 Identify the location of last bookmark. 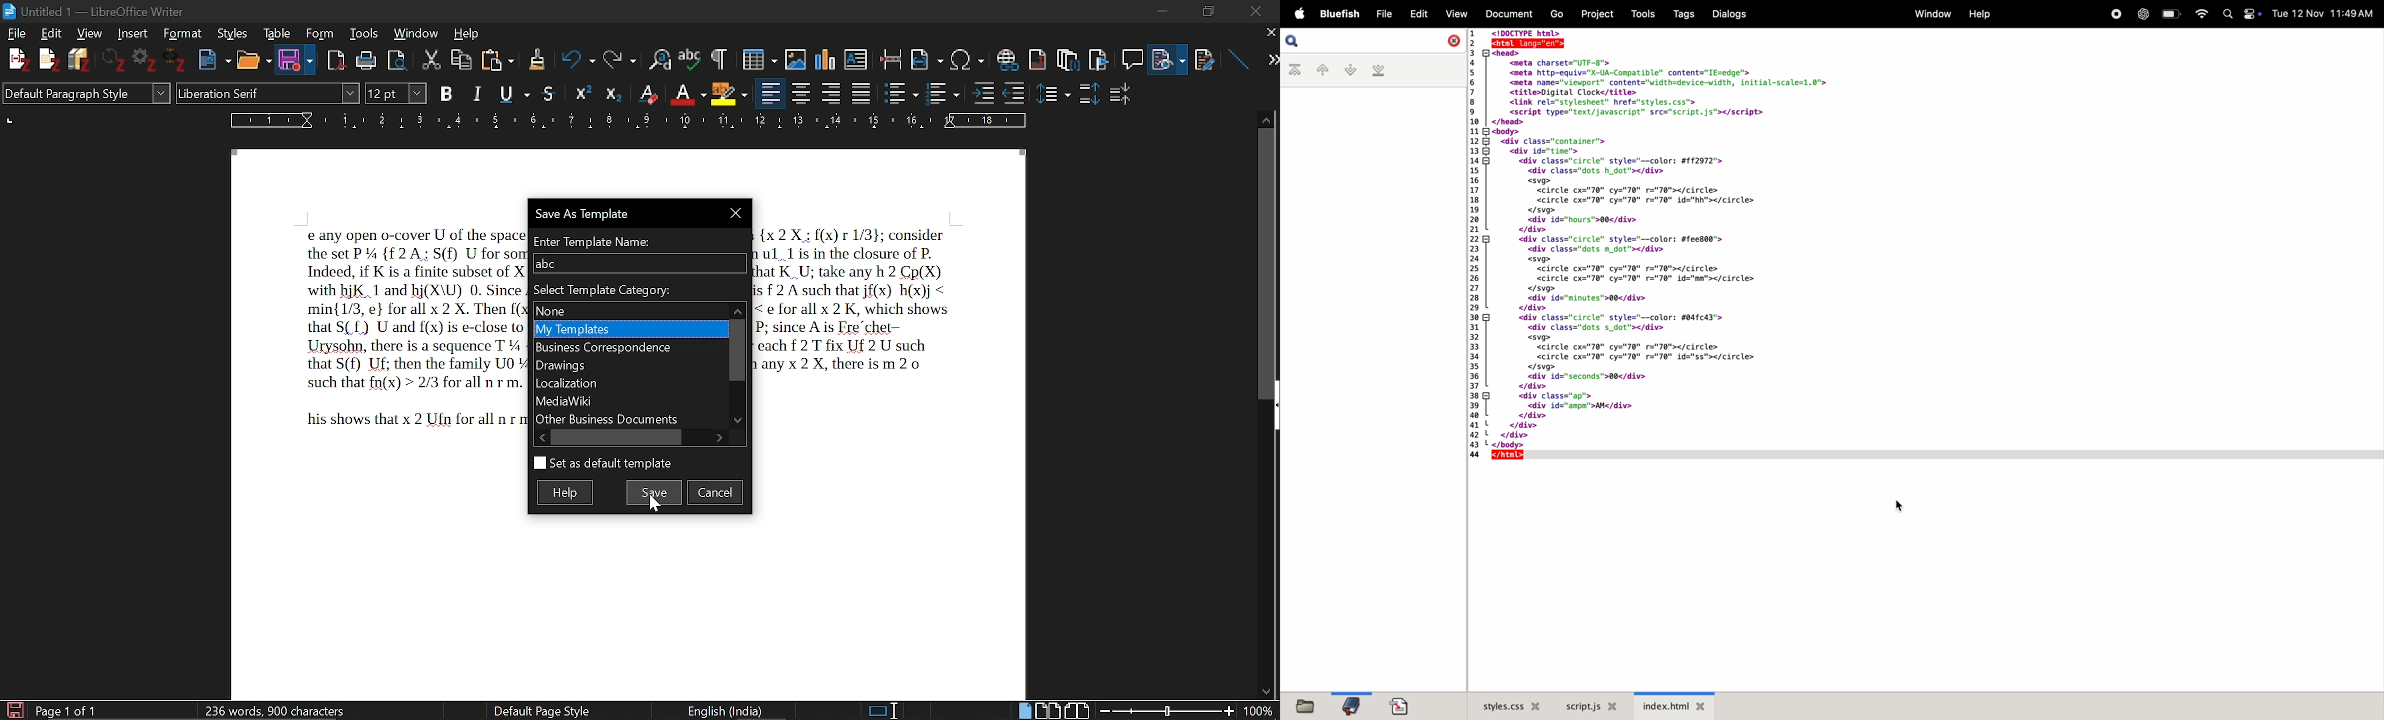
(1378, 71).